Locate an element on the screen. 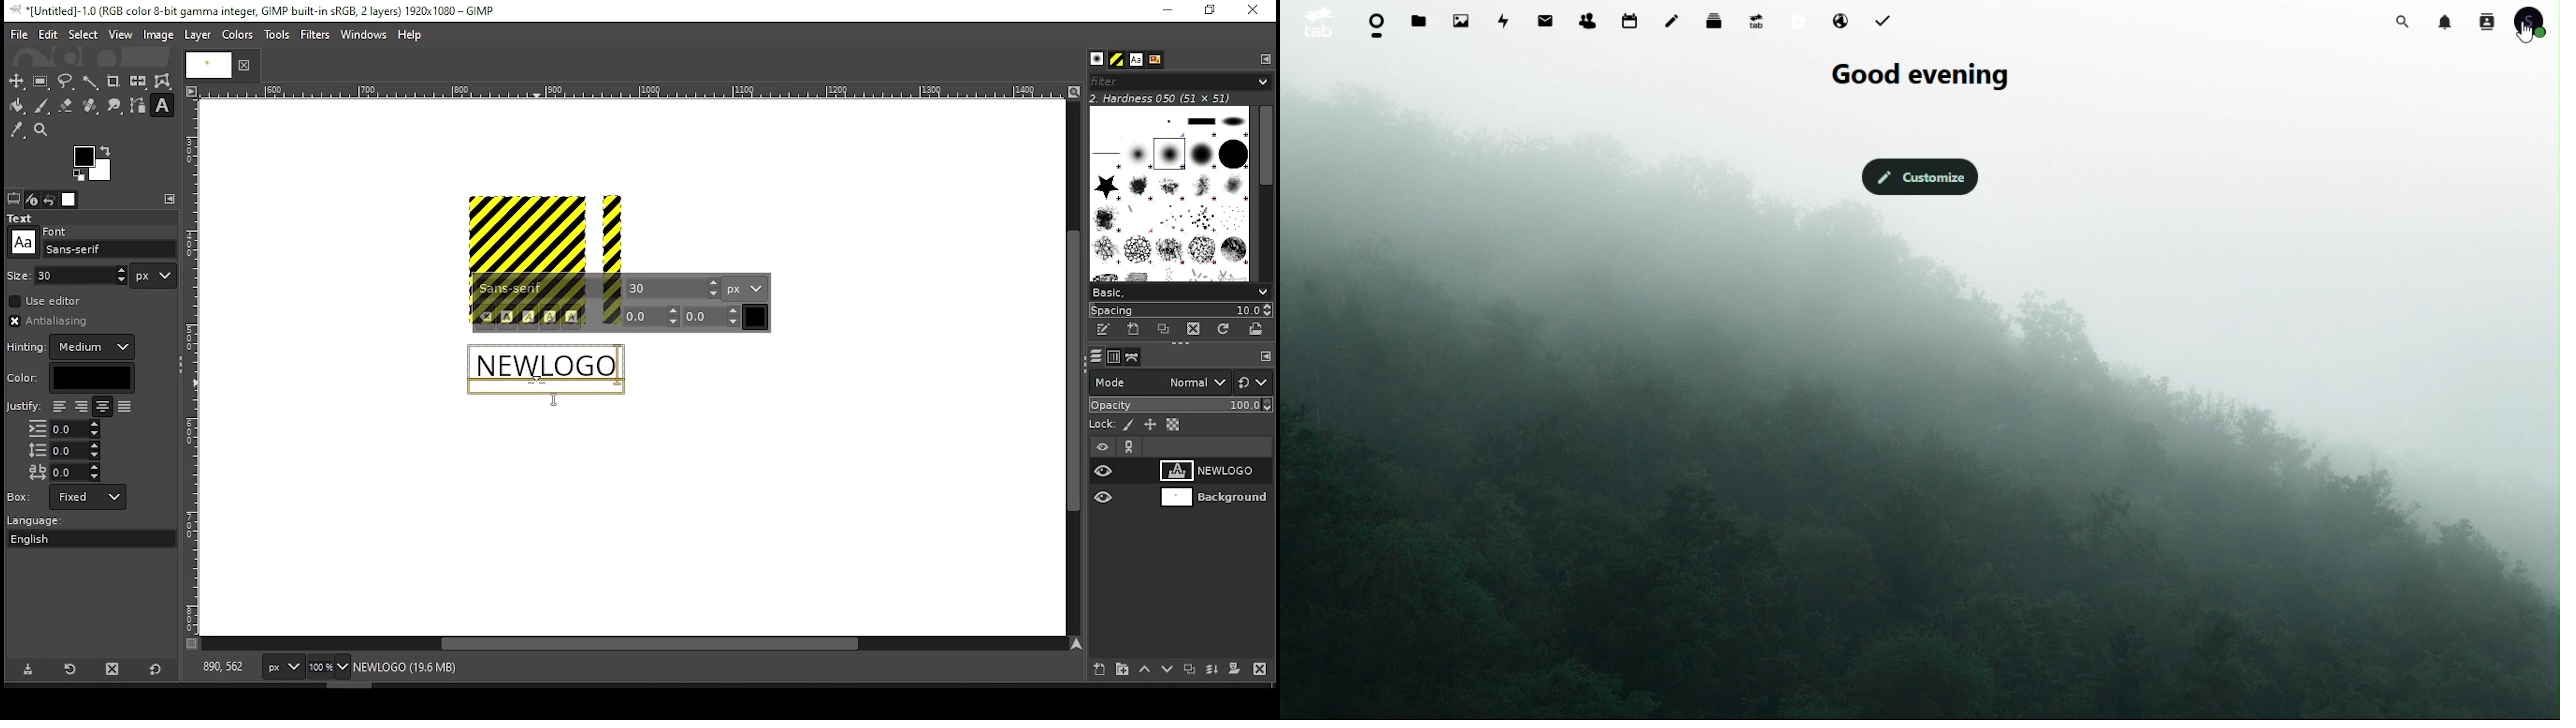 The width and height of the screenshot is (2576, 728). close window is located at coordinates (1252, 11).